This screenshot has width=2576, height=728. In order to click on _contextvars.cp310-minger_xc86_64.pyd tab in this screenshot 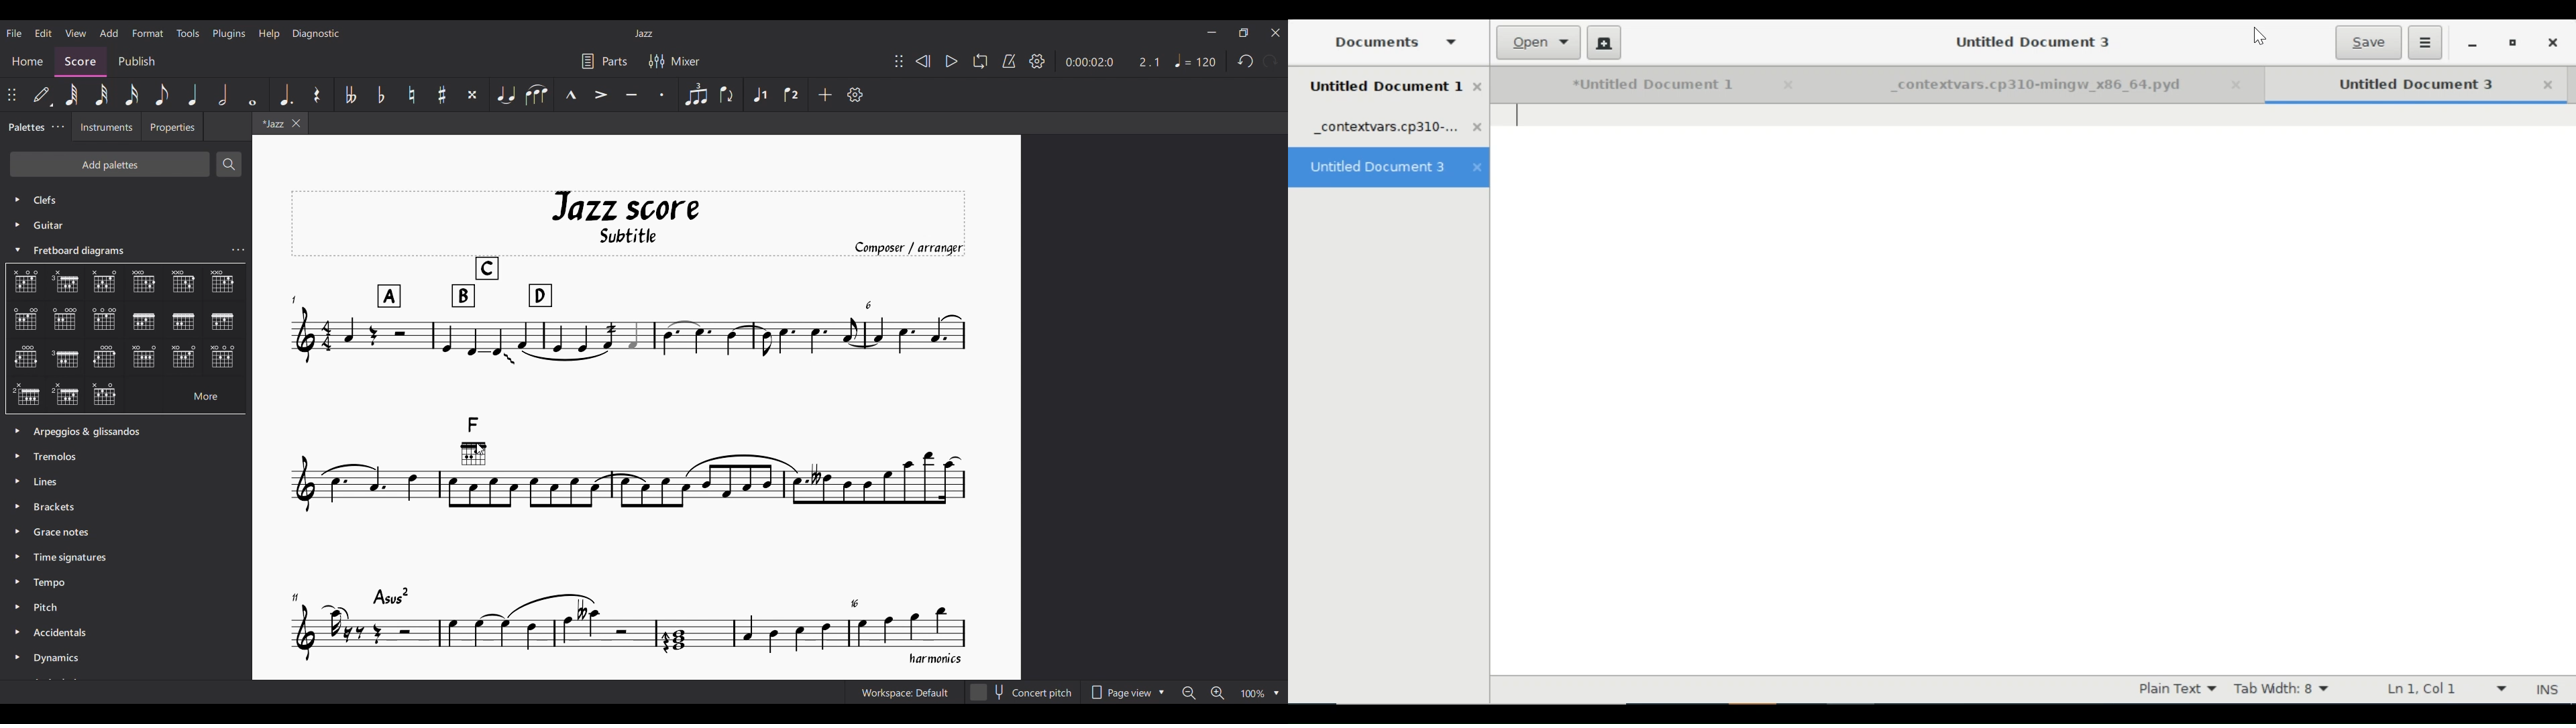, I will do `click(1398, 129)`.